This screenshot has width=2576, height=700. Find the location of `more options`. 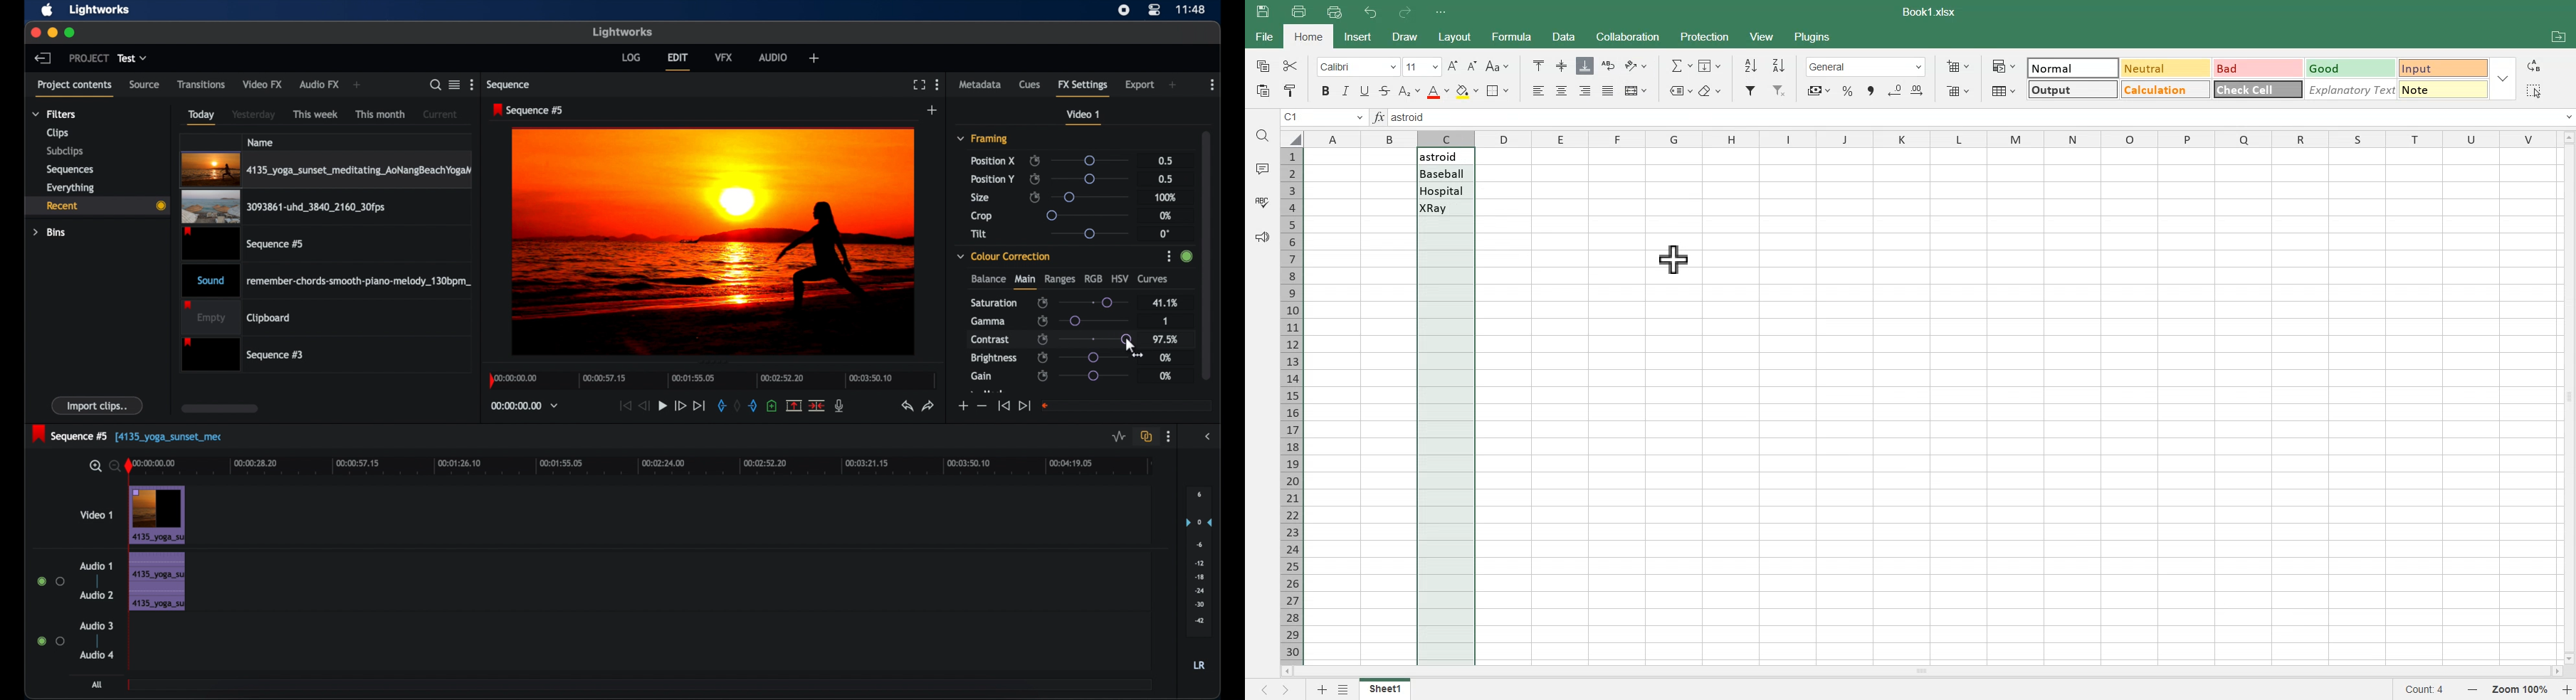

more options is located at coordinates (1213, 85).